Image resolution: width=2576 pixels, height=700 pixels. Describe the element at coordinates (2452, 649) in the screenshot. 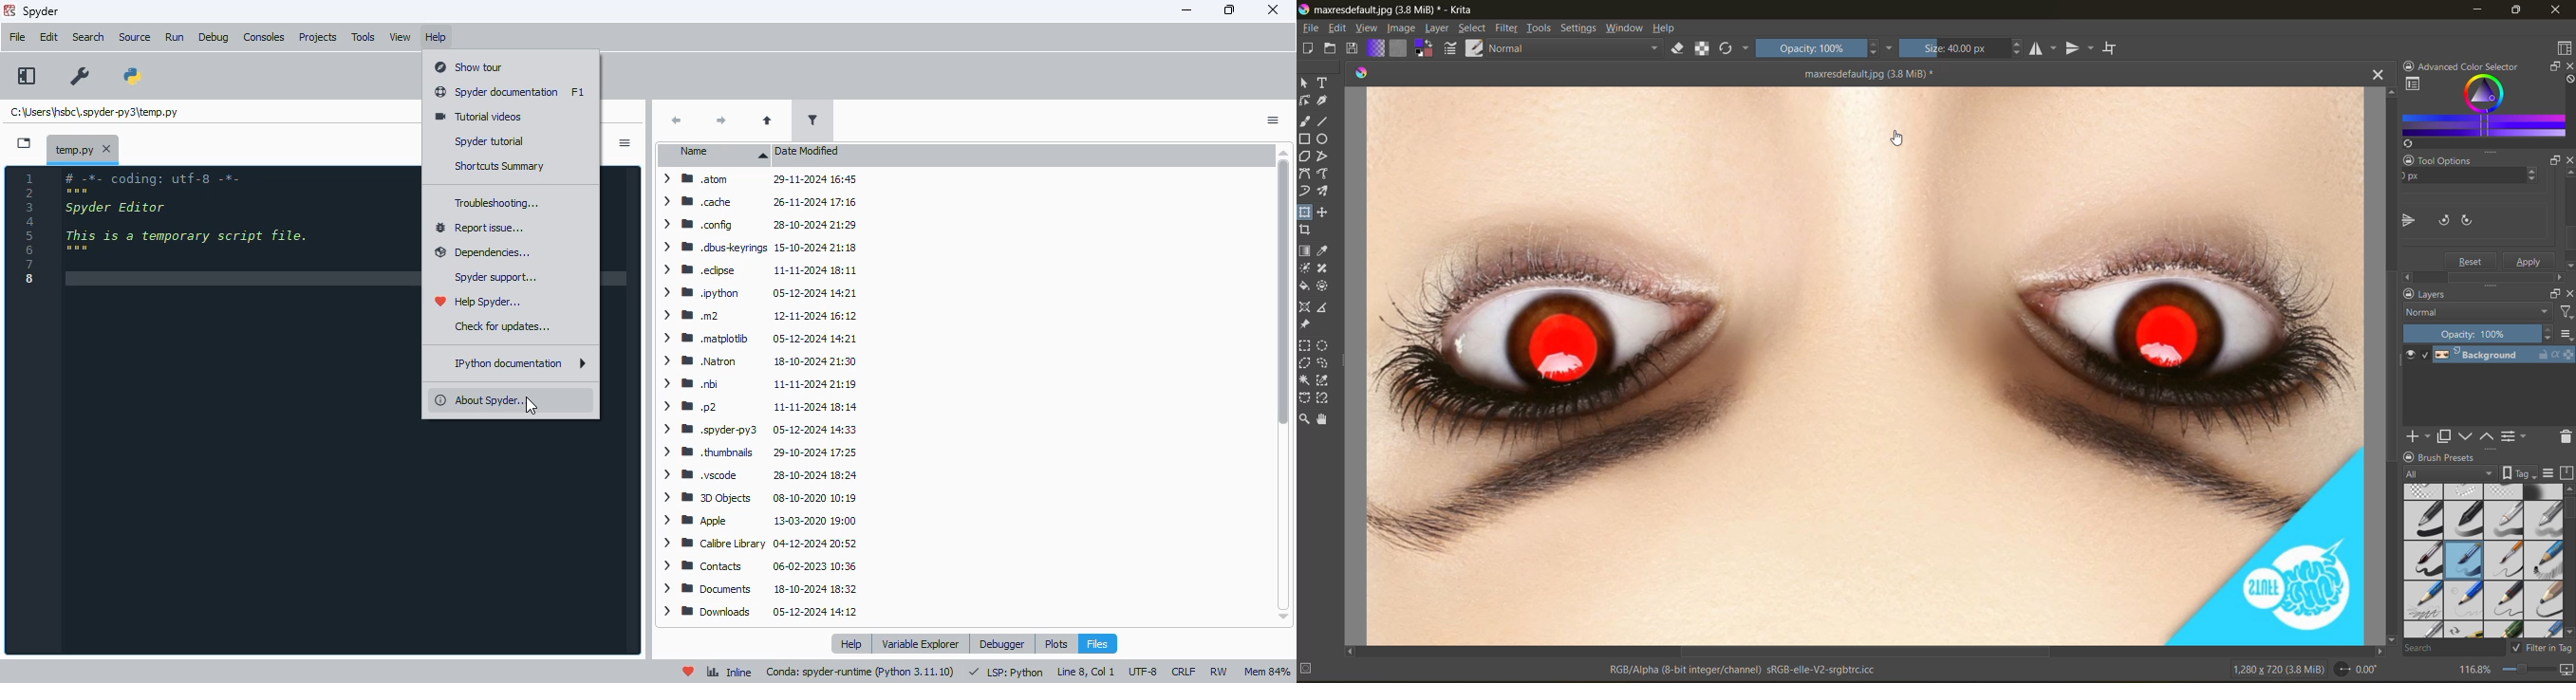

I see `search` at that location.